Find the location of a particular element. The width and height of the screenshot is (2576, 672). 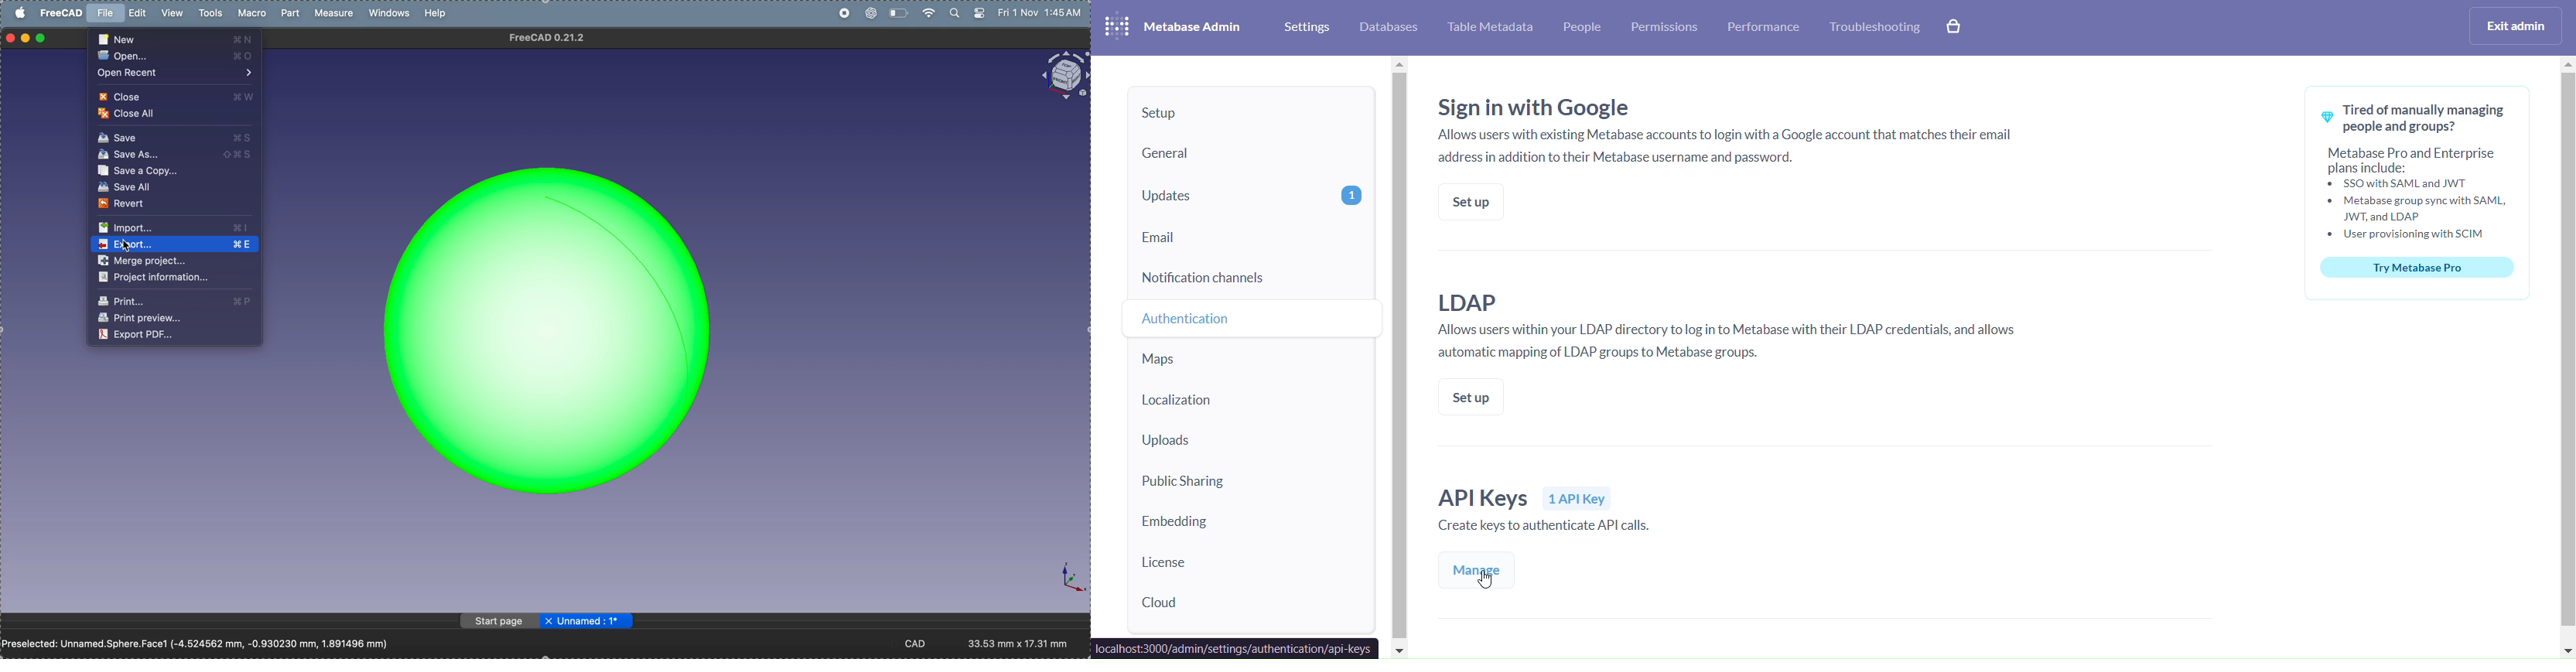

time and date is located at coordinates (1043, 13).